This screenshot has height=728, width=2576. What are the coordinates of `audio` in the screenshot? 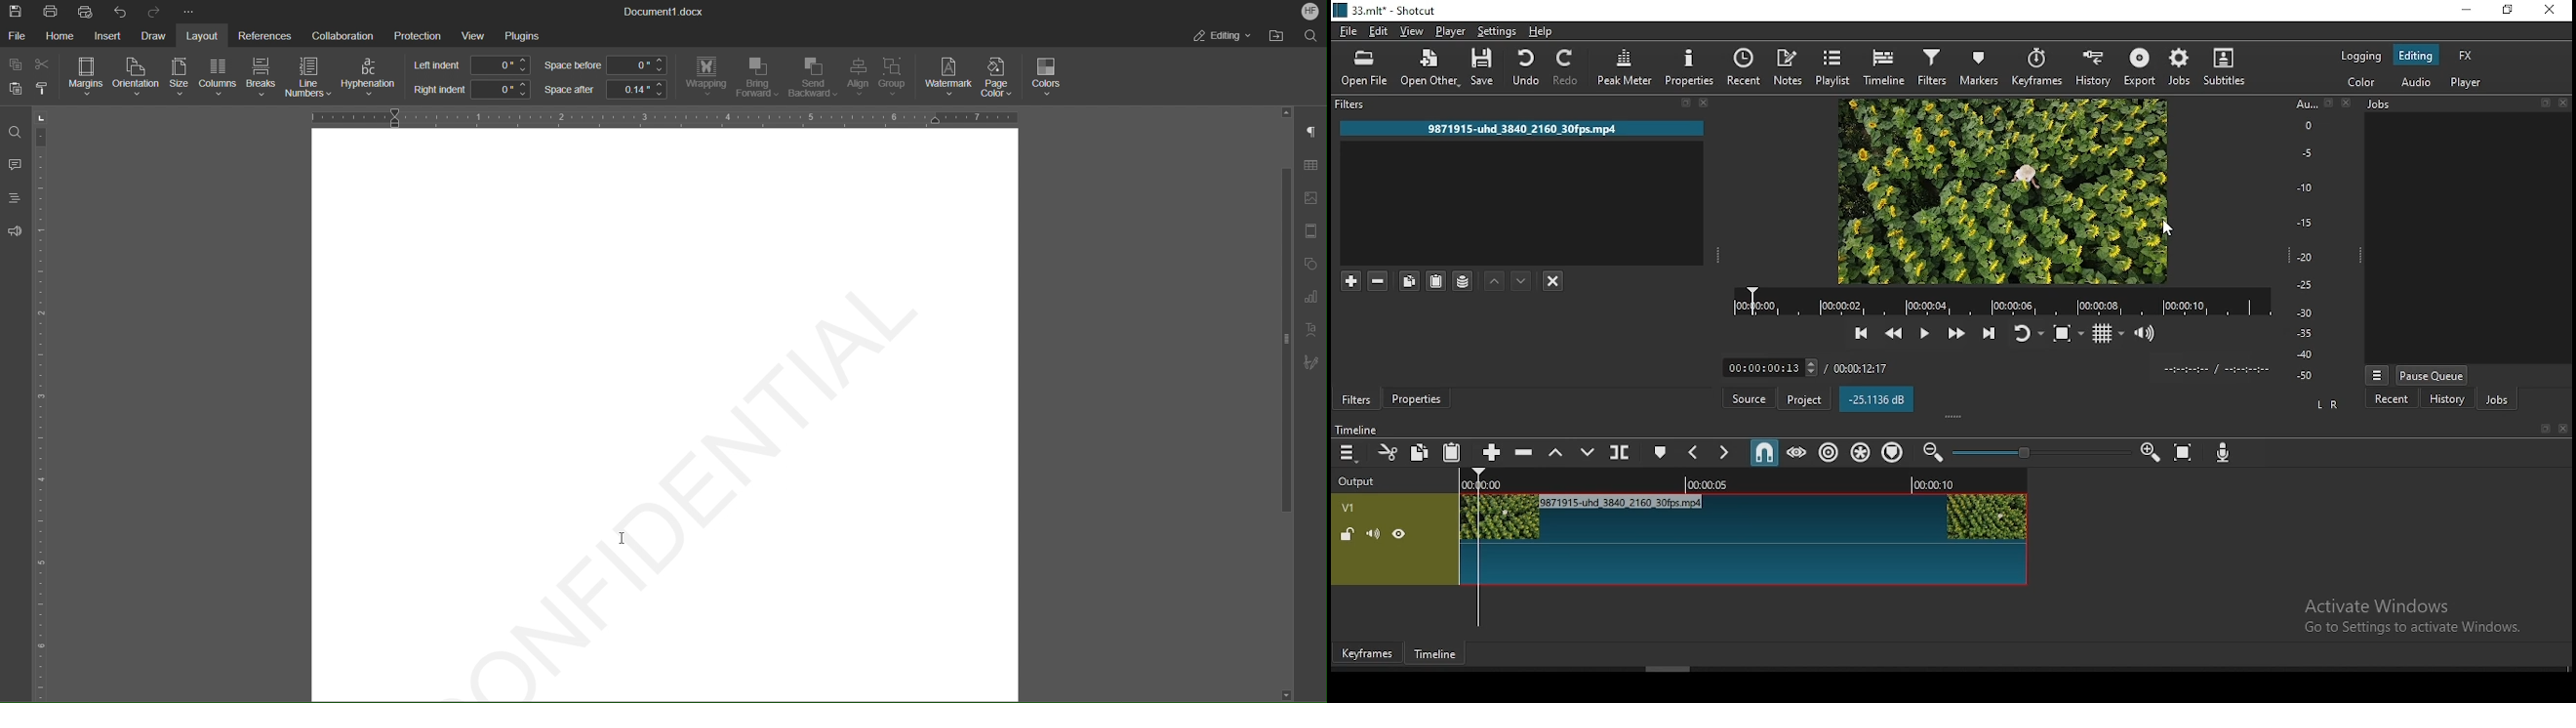 It's located at (2416, 79).